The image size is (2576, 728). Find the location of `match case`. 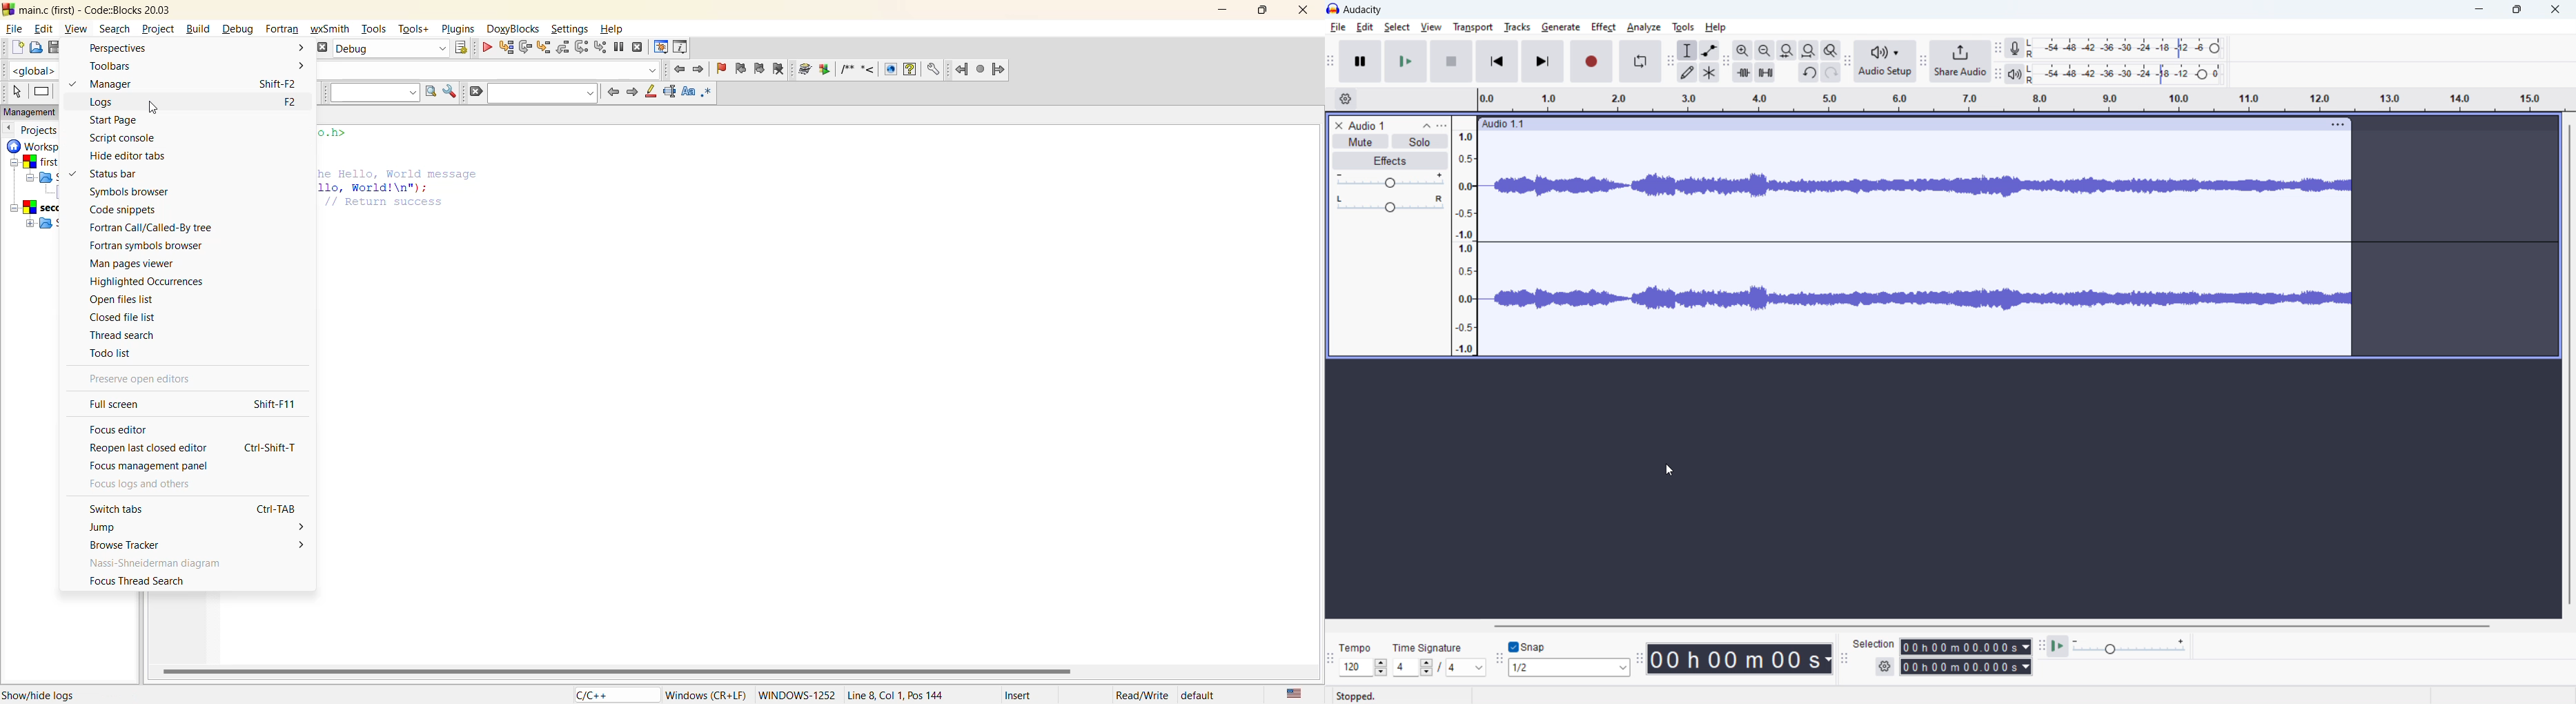

match case is located at coordinates (687, 92).